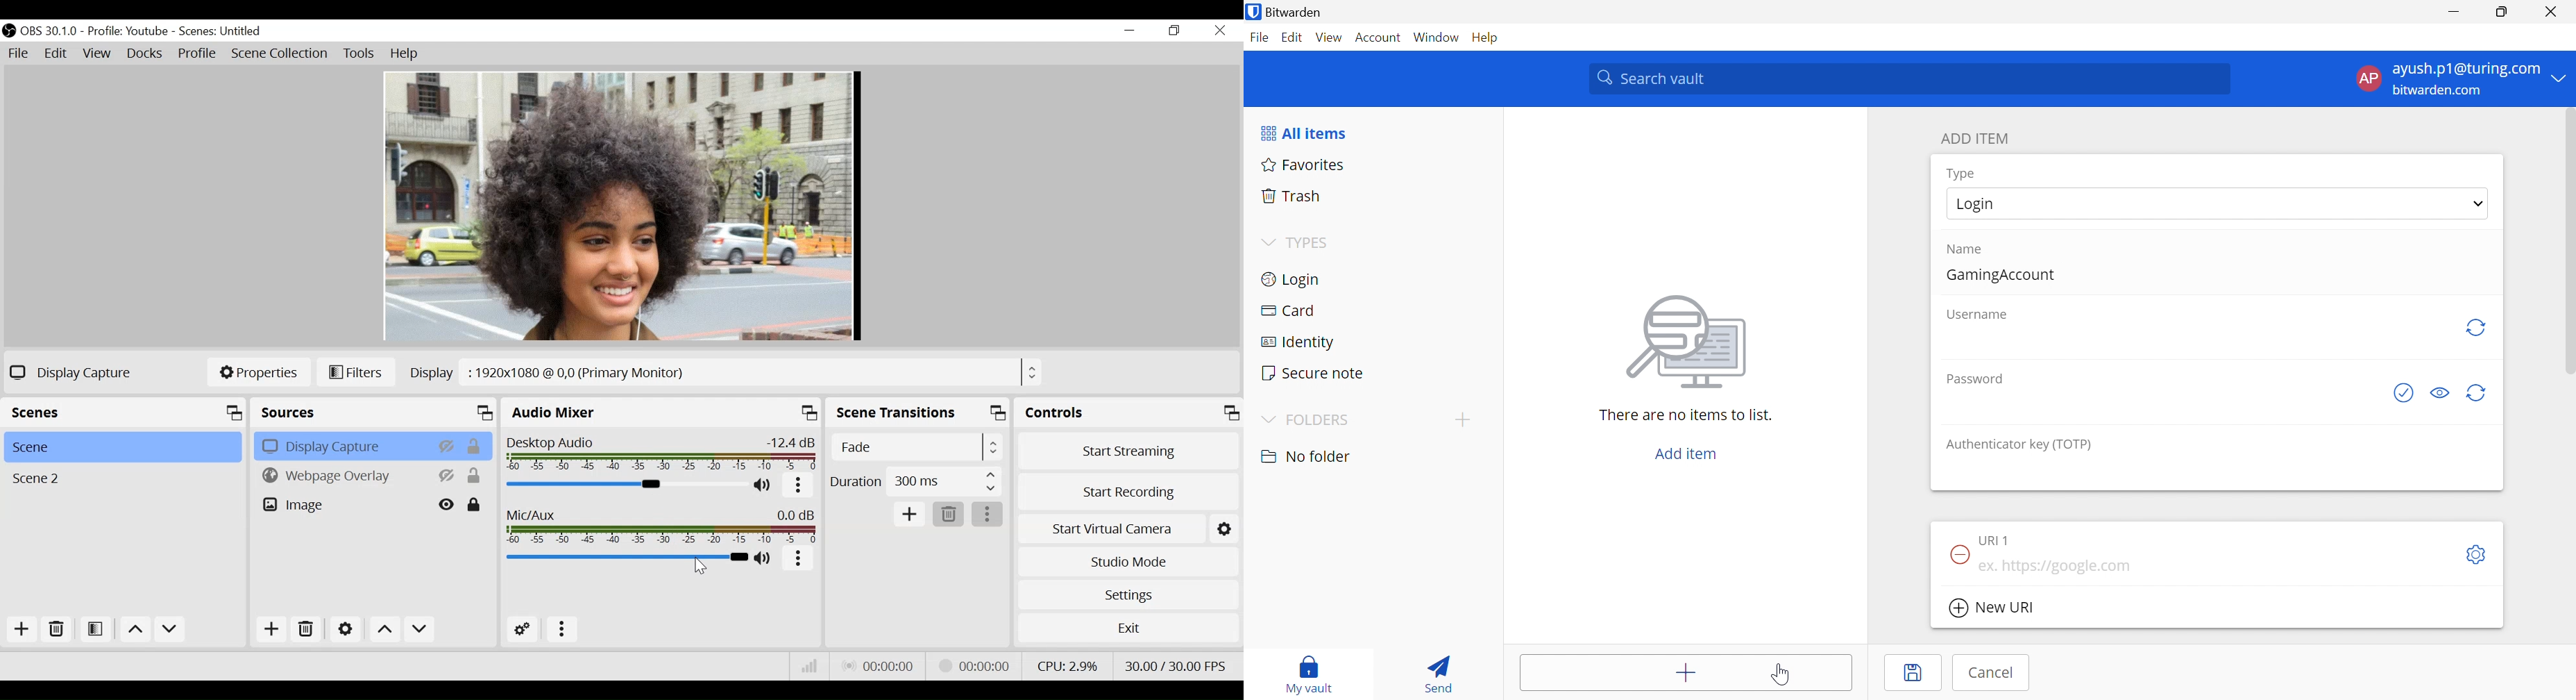 The width and height of the screenshot is (2576, 700). I want to click on Restore, so click(1173, 30).